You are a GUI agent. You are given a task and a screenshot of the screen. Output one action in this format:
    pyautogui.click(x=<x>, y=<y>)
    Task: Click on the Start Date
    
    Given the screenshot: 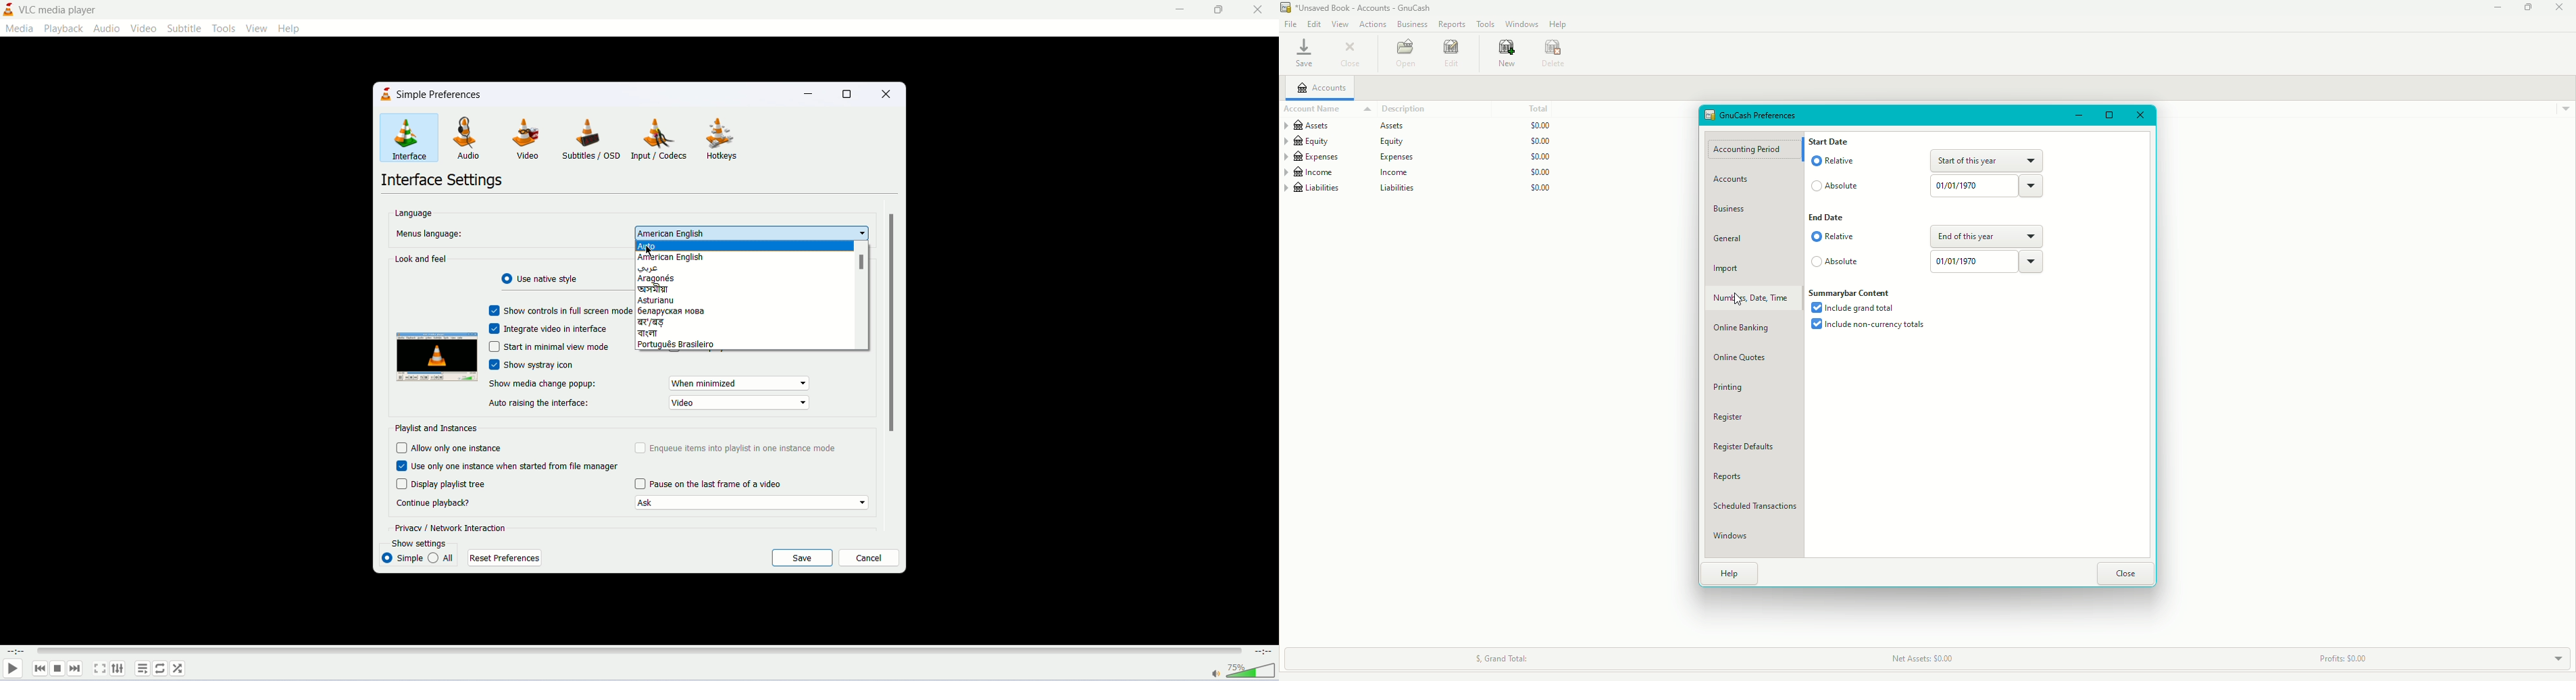 What is the action you would take?
    pyautogui.click(x=1831, y=142)
    